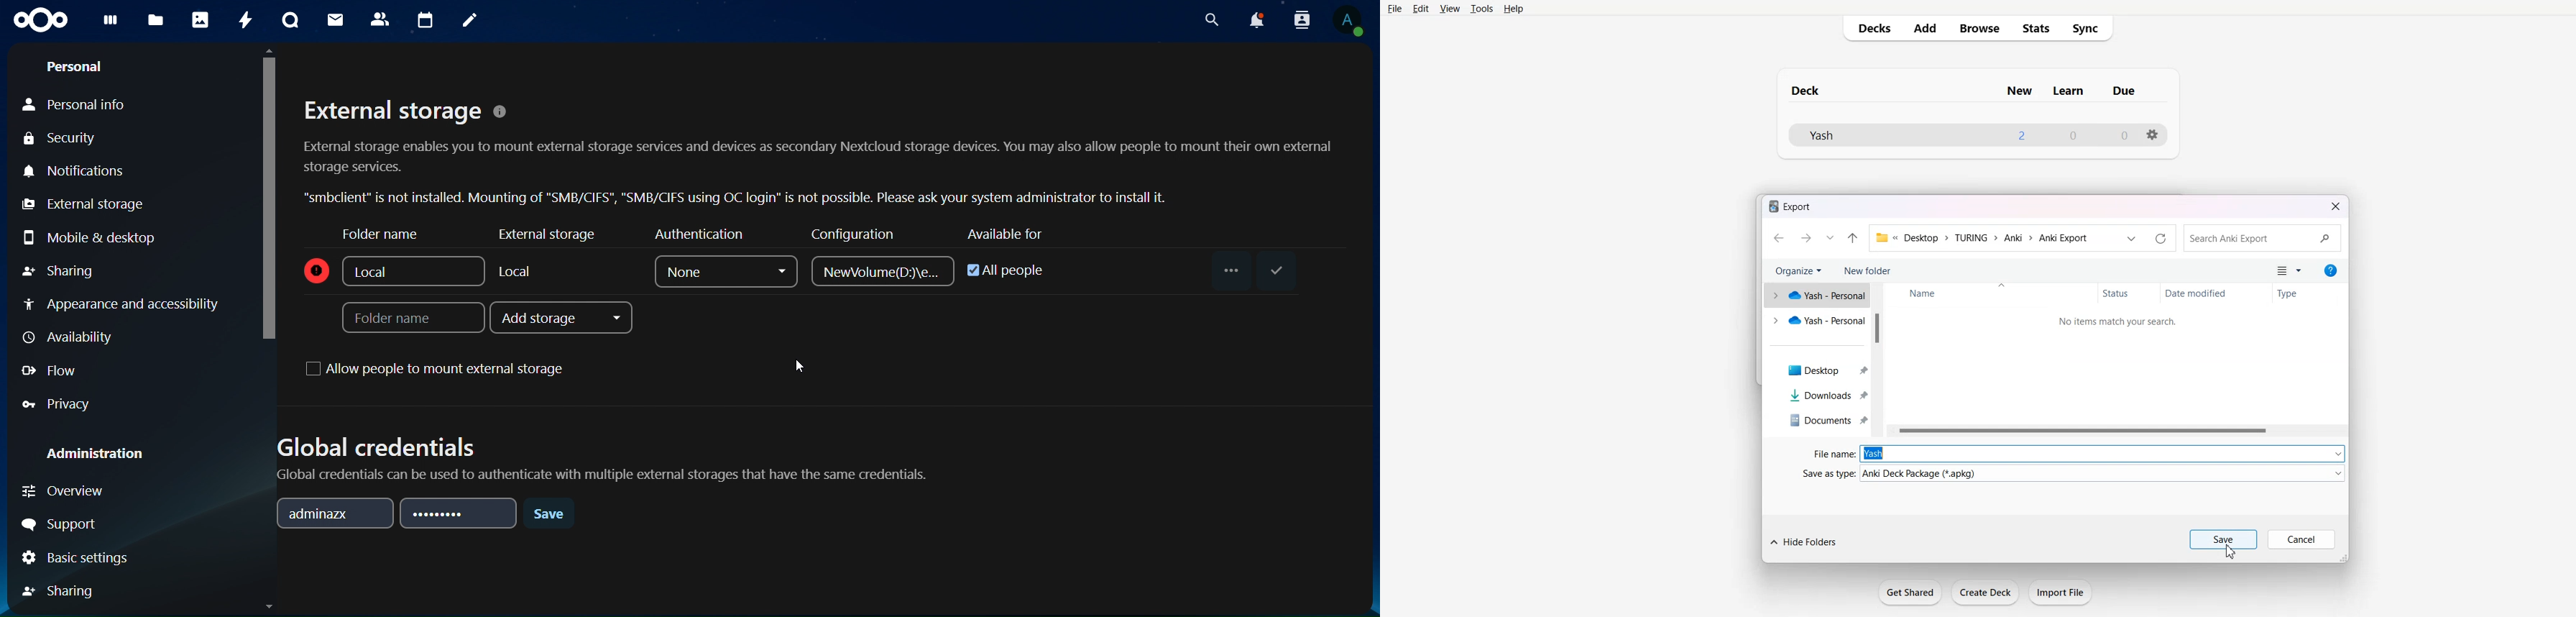  I want to click on icon, so click(40, 19).